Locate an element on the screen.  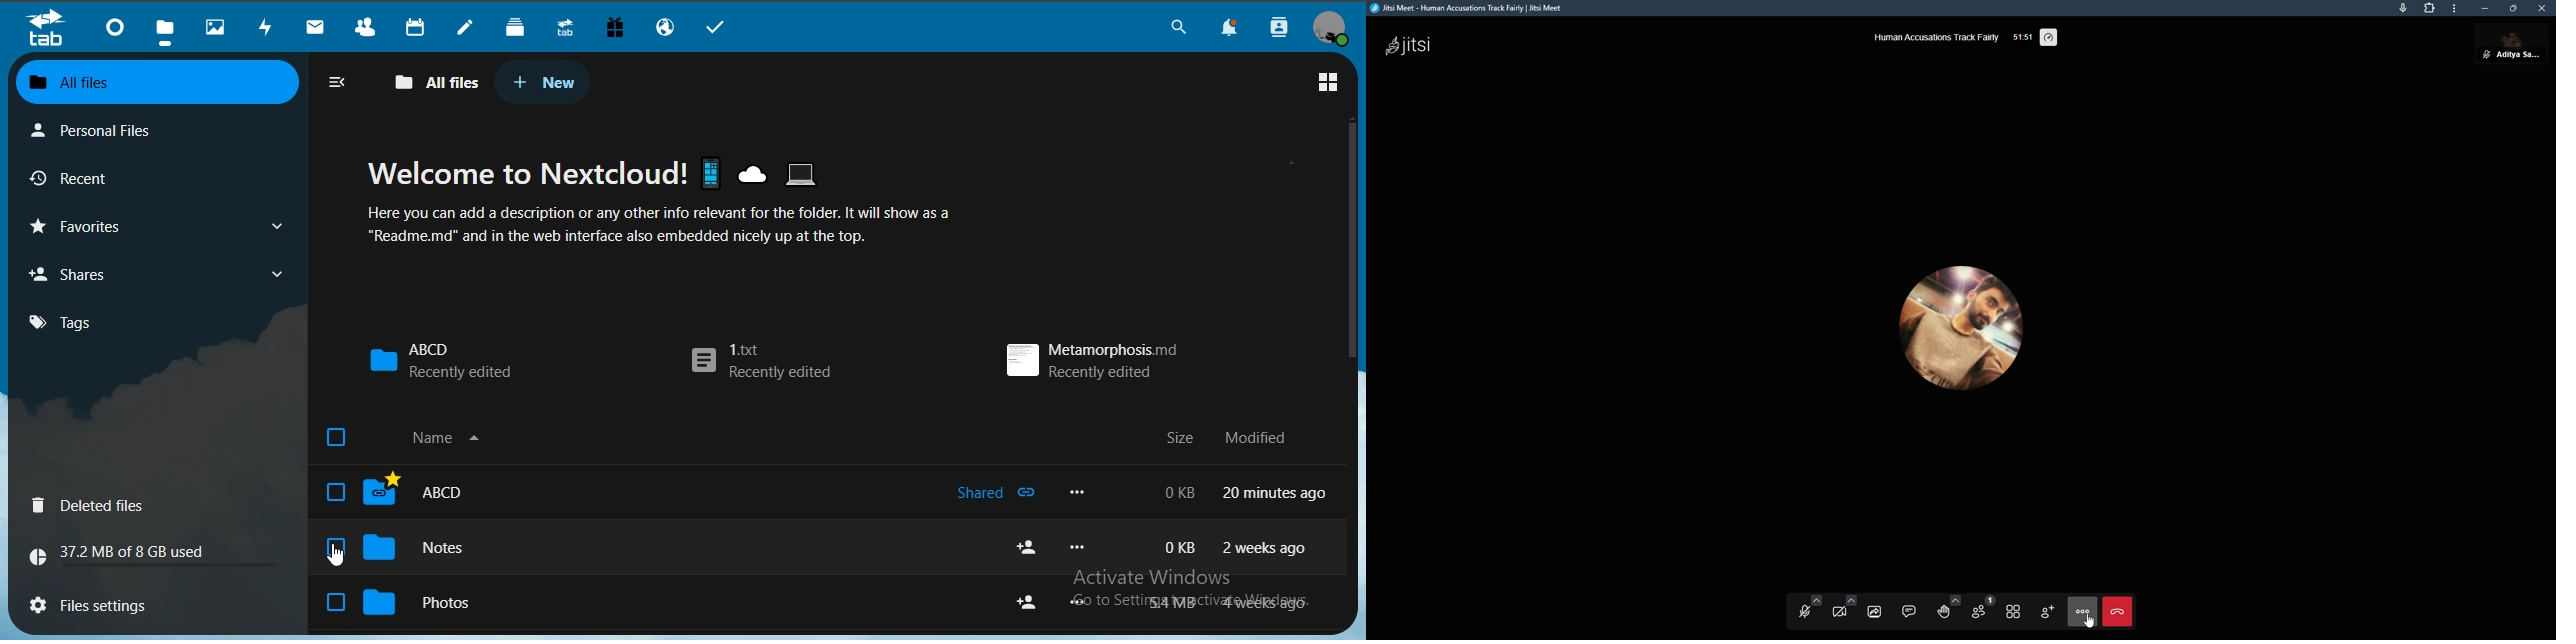
more options is located at coordinates (1079, 601).